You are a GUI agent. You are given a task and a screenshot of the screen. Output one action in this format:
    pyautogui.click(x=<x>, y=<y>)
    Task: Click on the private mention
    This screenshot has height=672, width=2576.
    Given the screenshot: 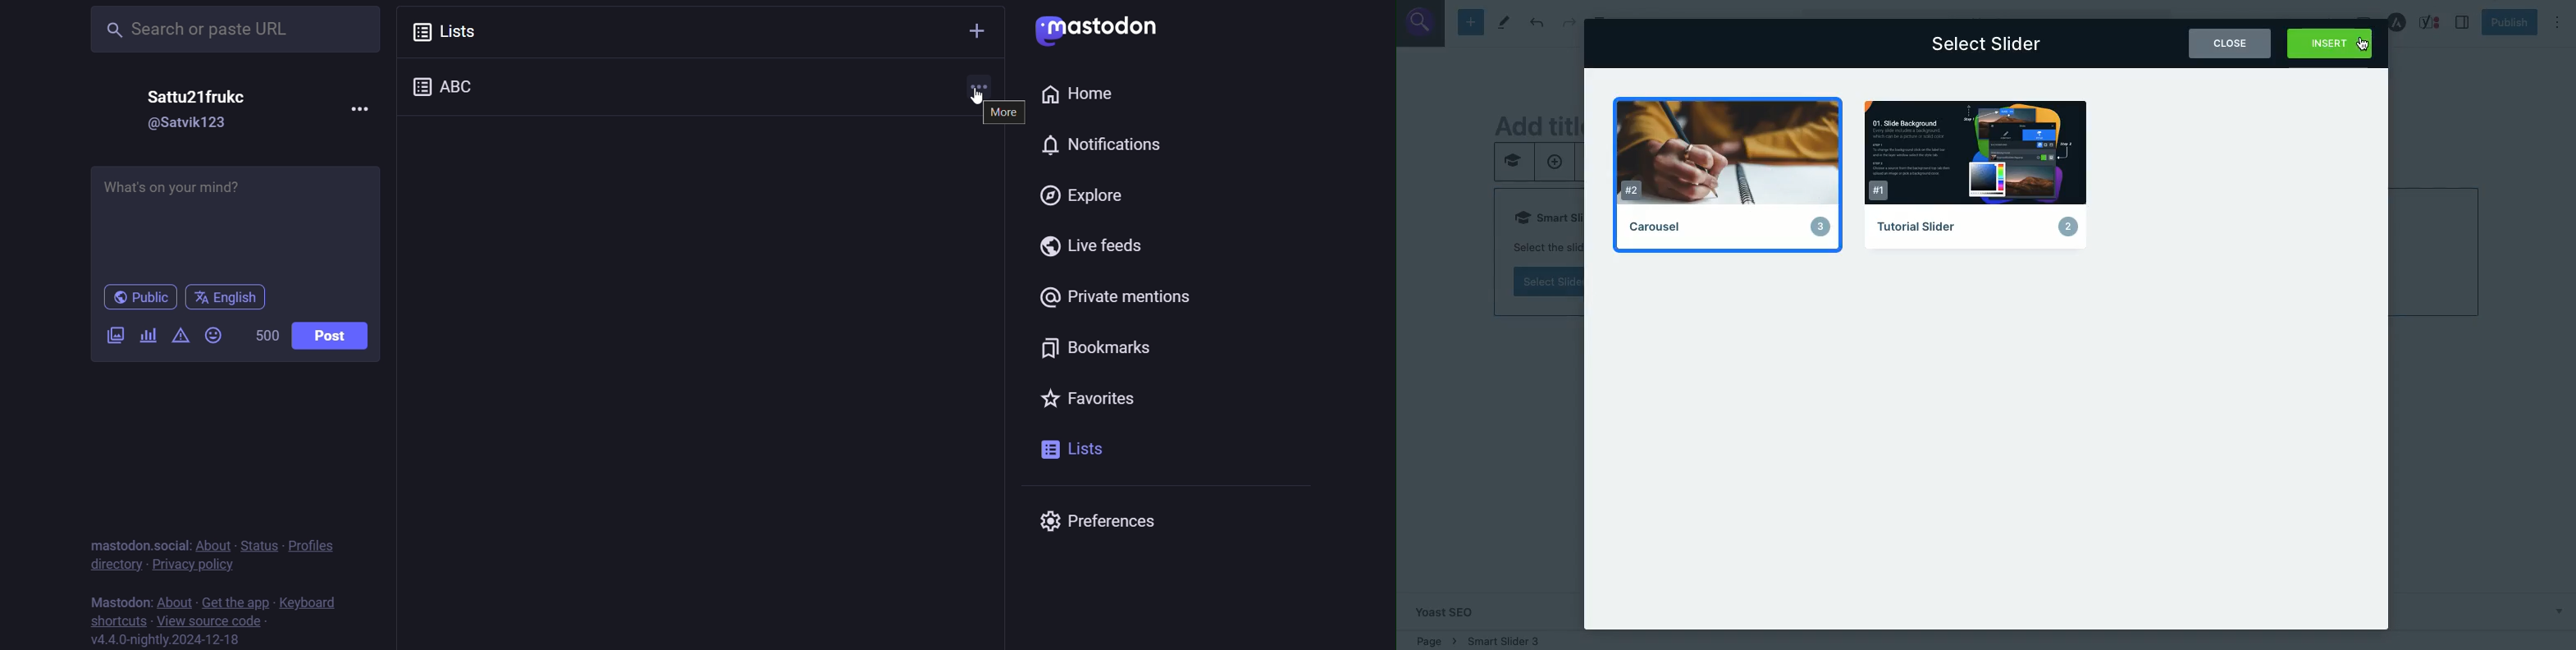 What is the action you would take?
    pyautogui.click(x=1116, y=298)
    